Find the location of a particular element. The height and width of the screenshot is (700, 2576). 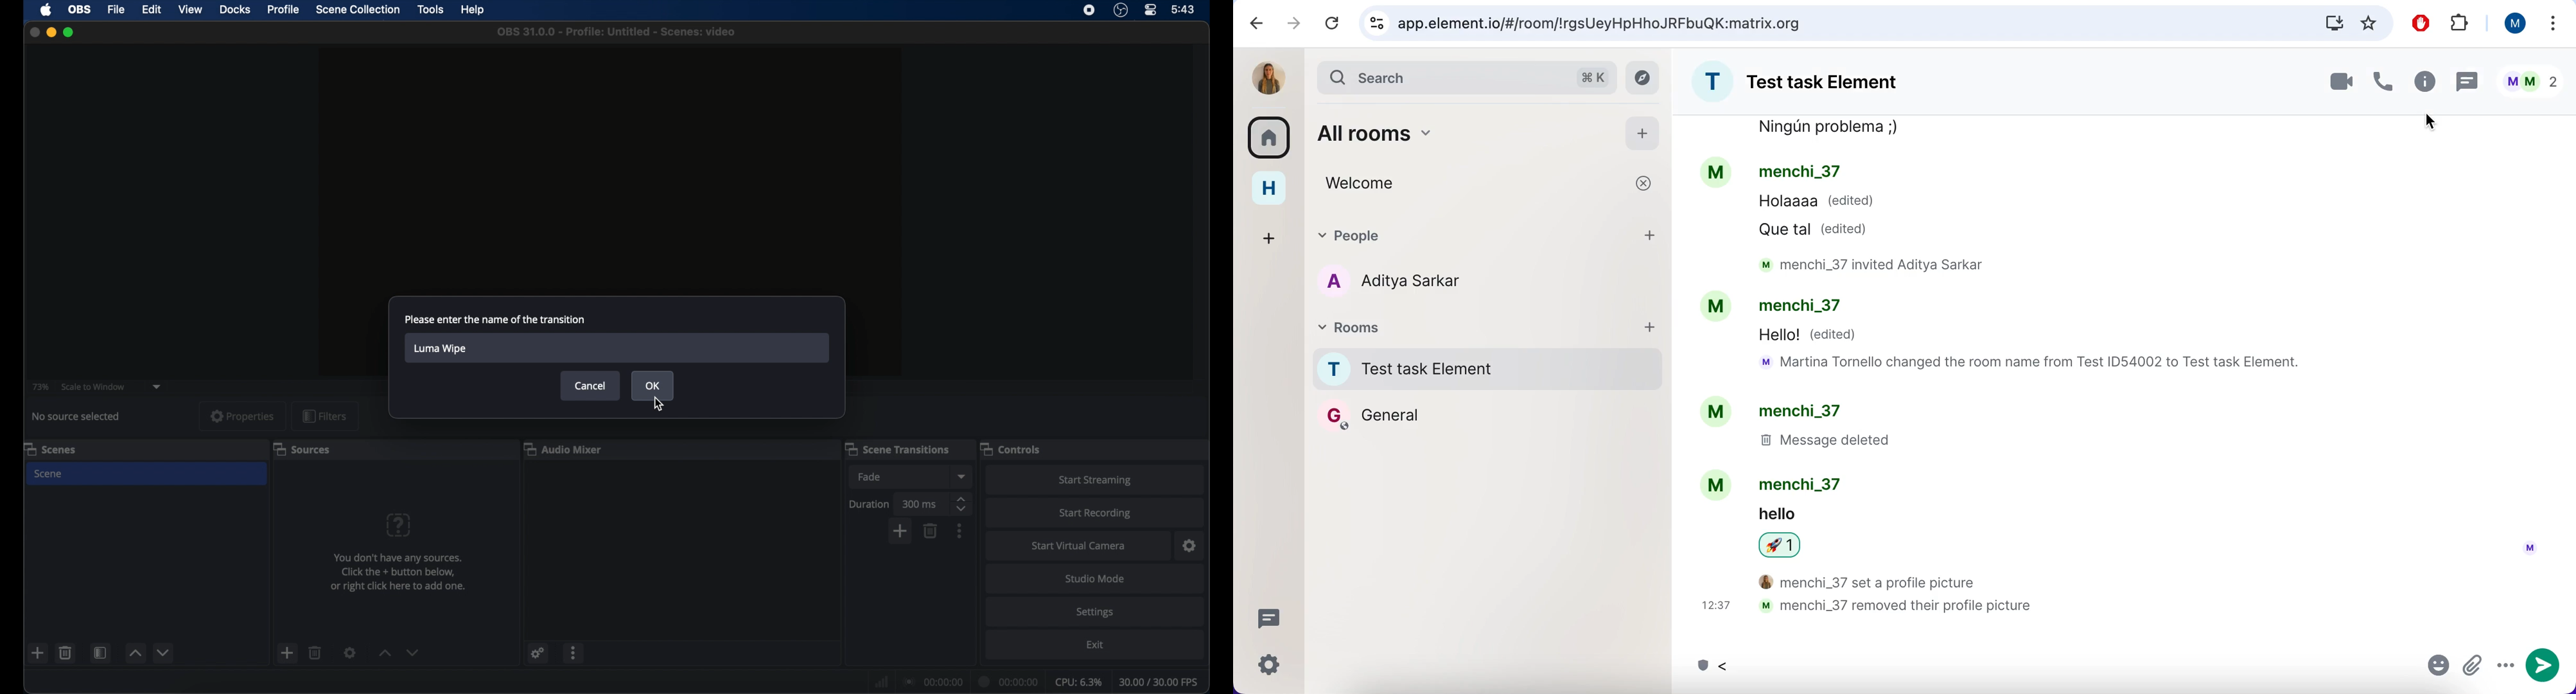

decrement is located at coordinates (163, 654).